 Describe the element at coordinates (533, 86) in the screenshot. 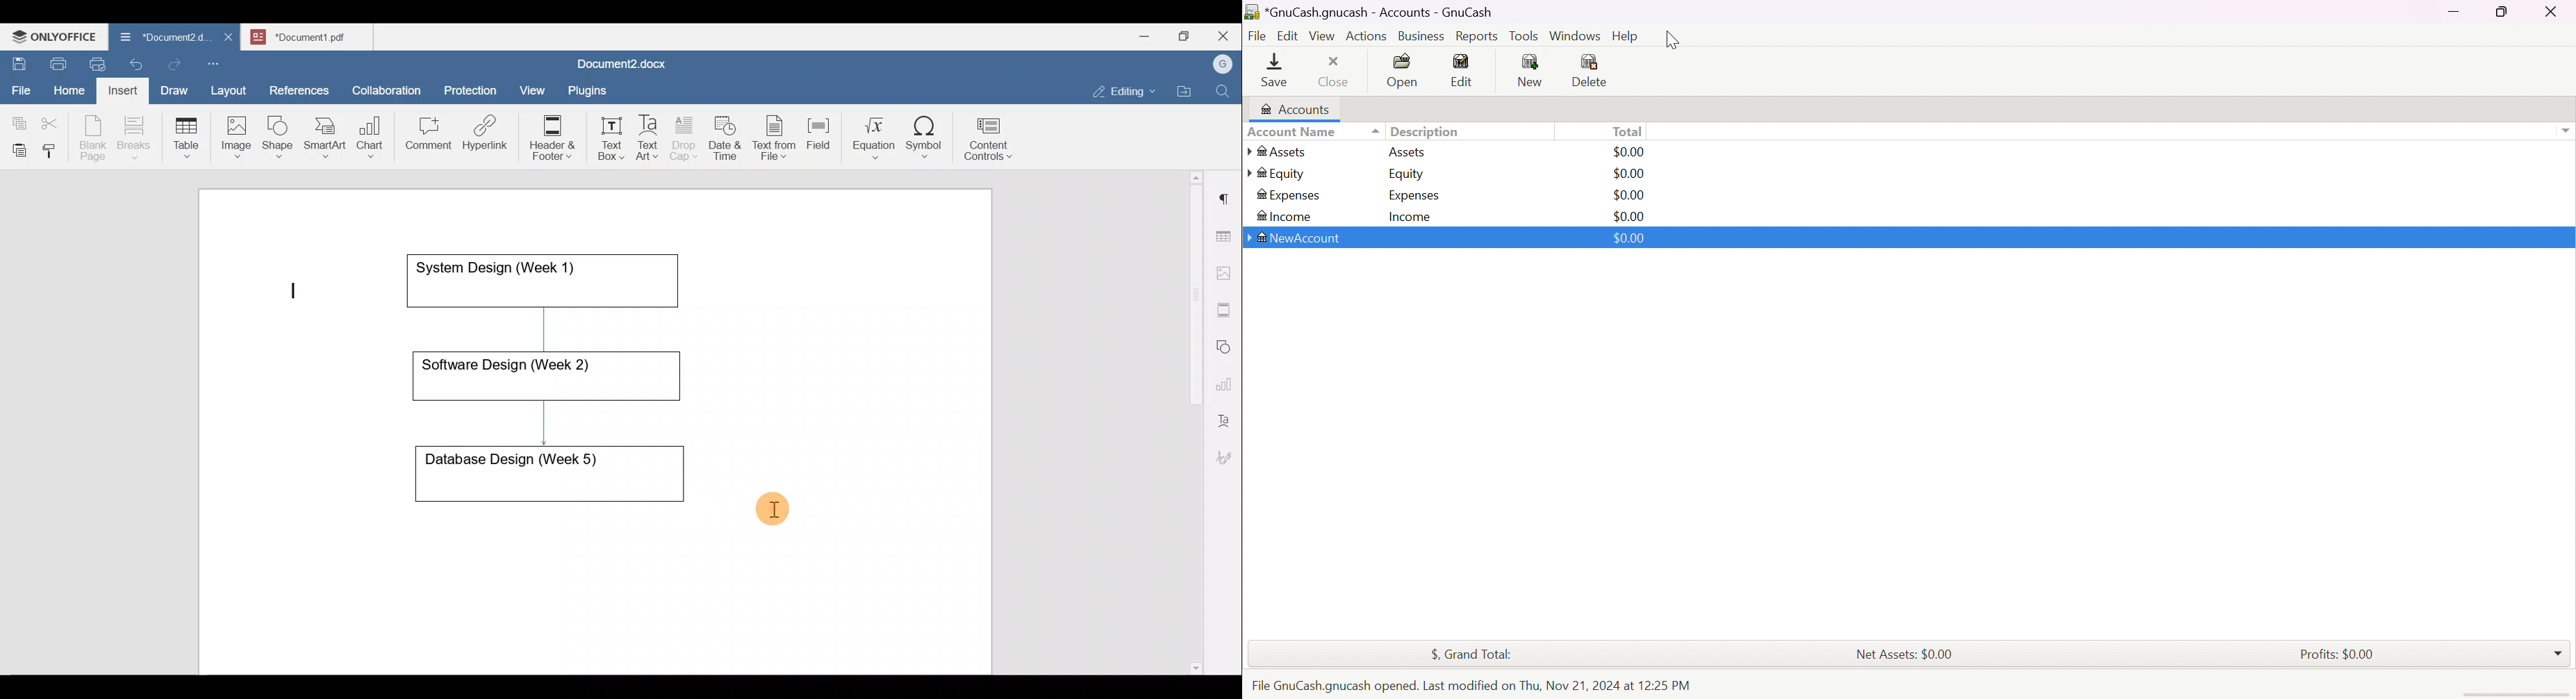

I see `View` at that location.